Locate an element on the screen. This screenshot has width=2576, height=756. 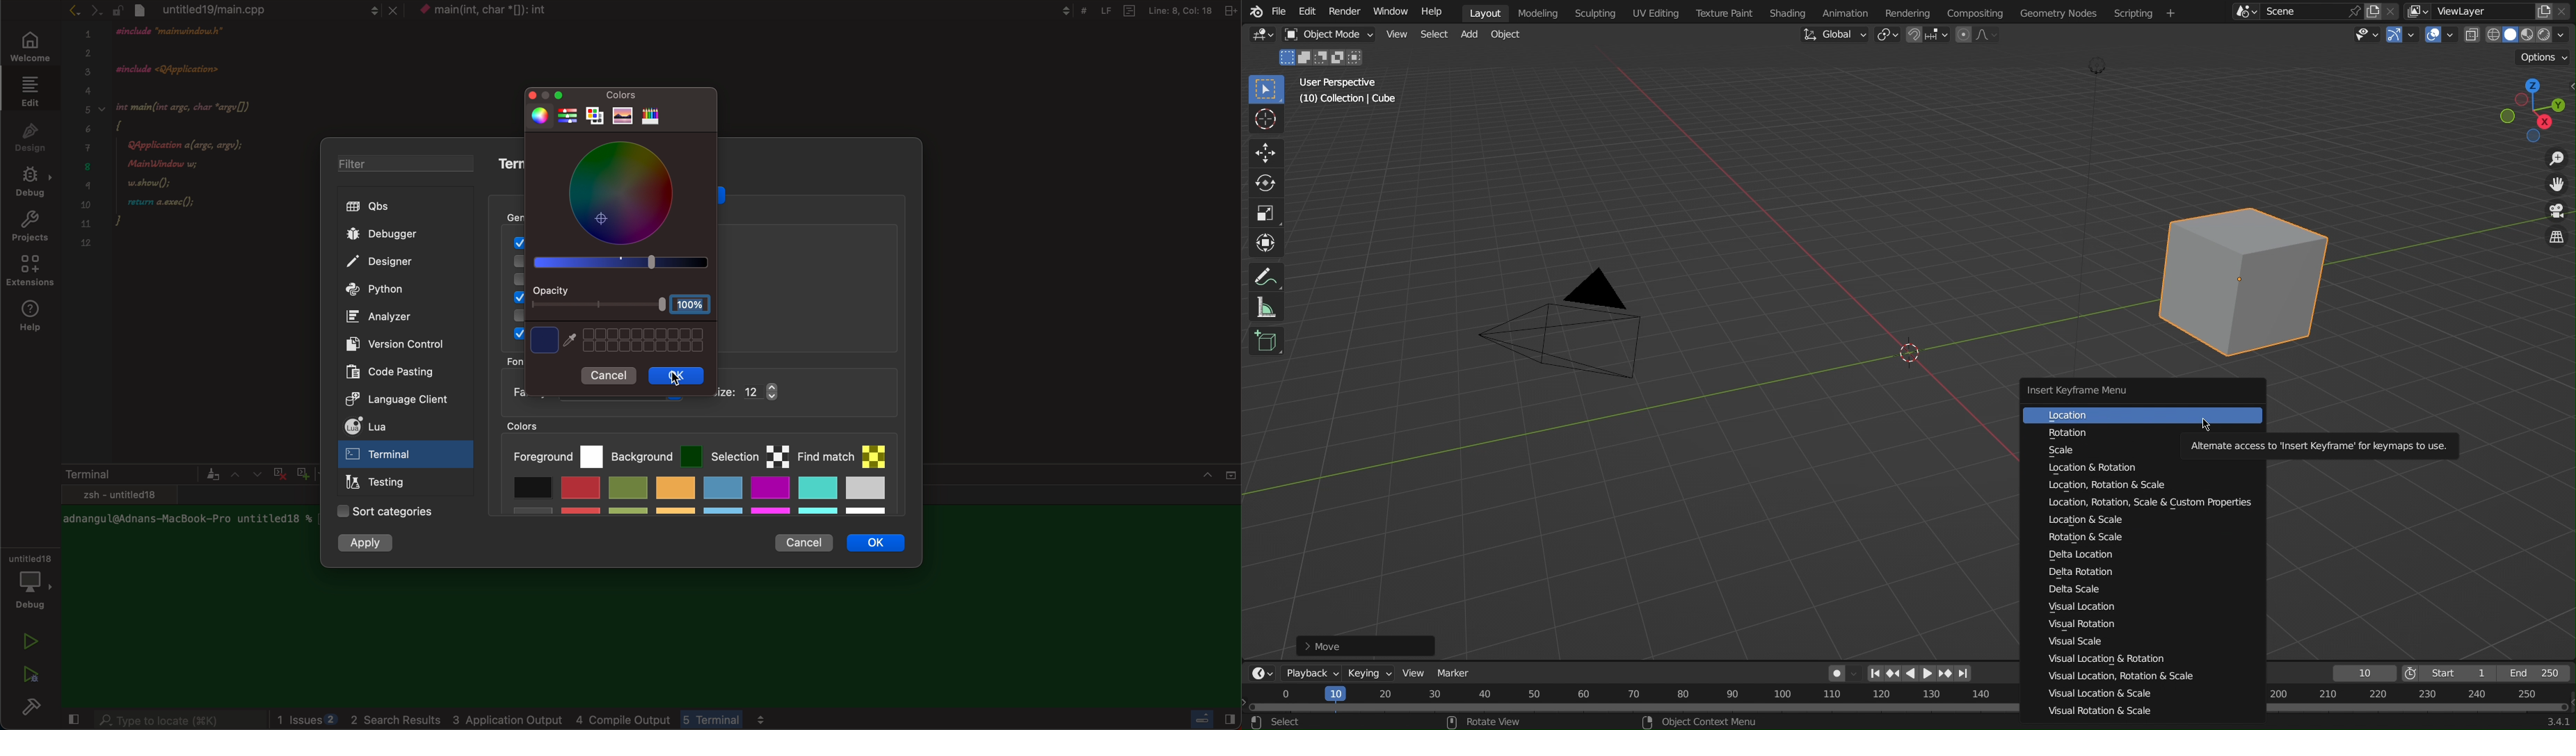
projects is located at coordinates (30, 228).